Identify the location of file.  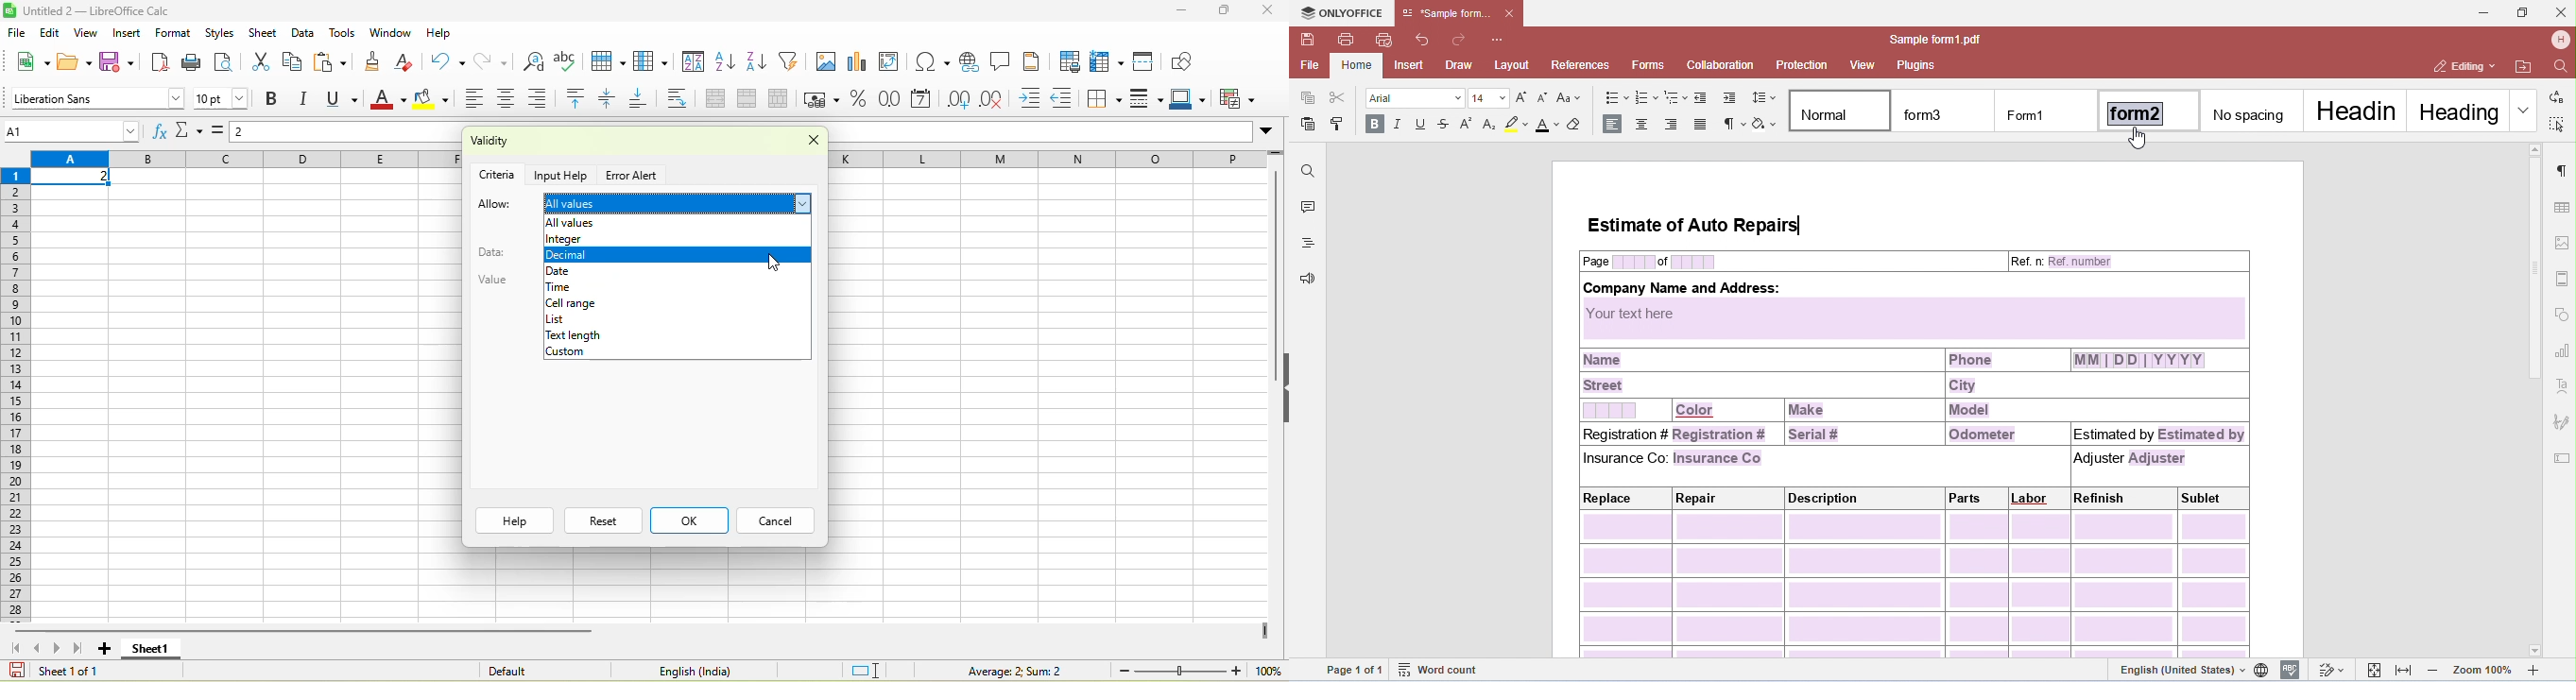
(15, 32).